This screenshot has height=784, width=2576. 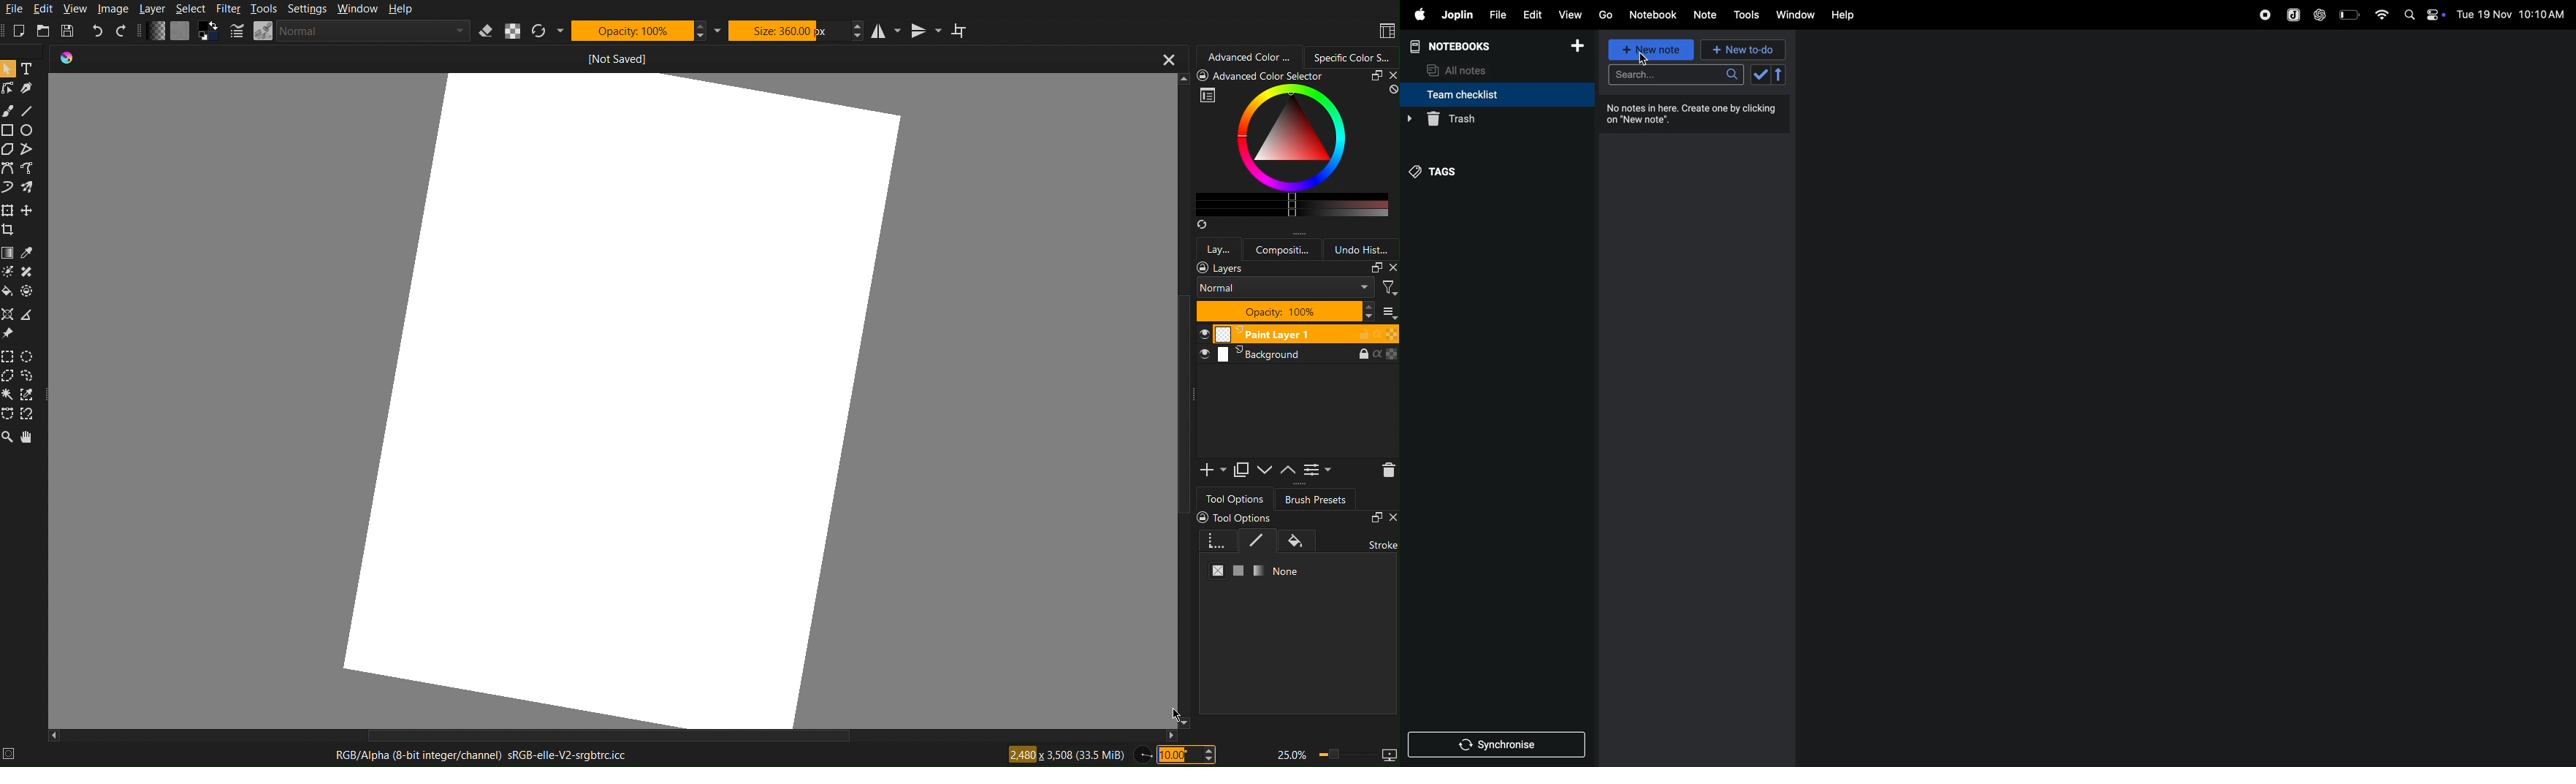 What do you see at coordinates (1419, 15) in the screenshot?
I see `apple menu` at bounding box center [1419, 15].